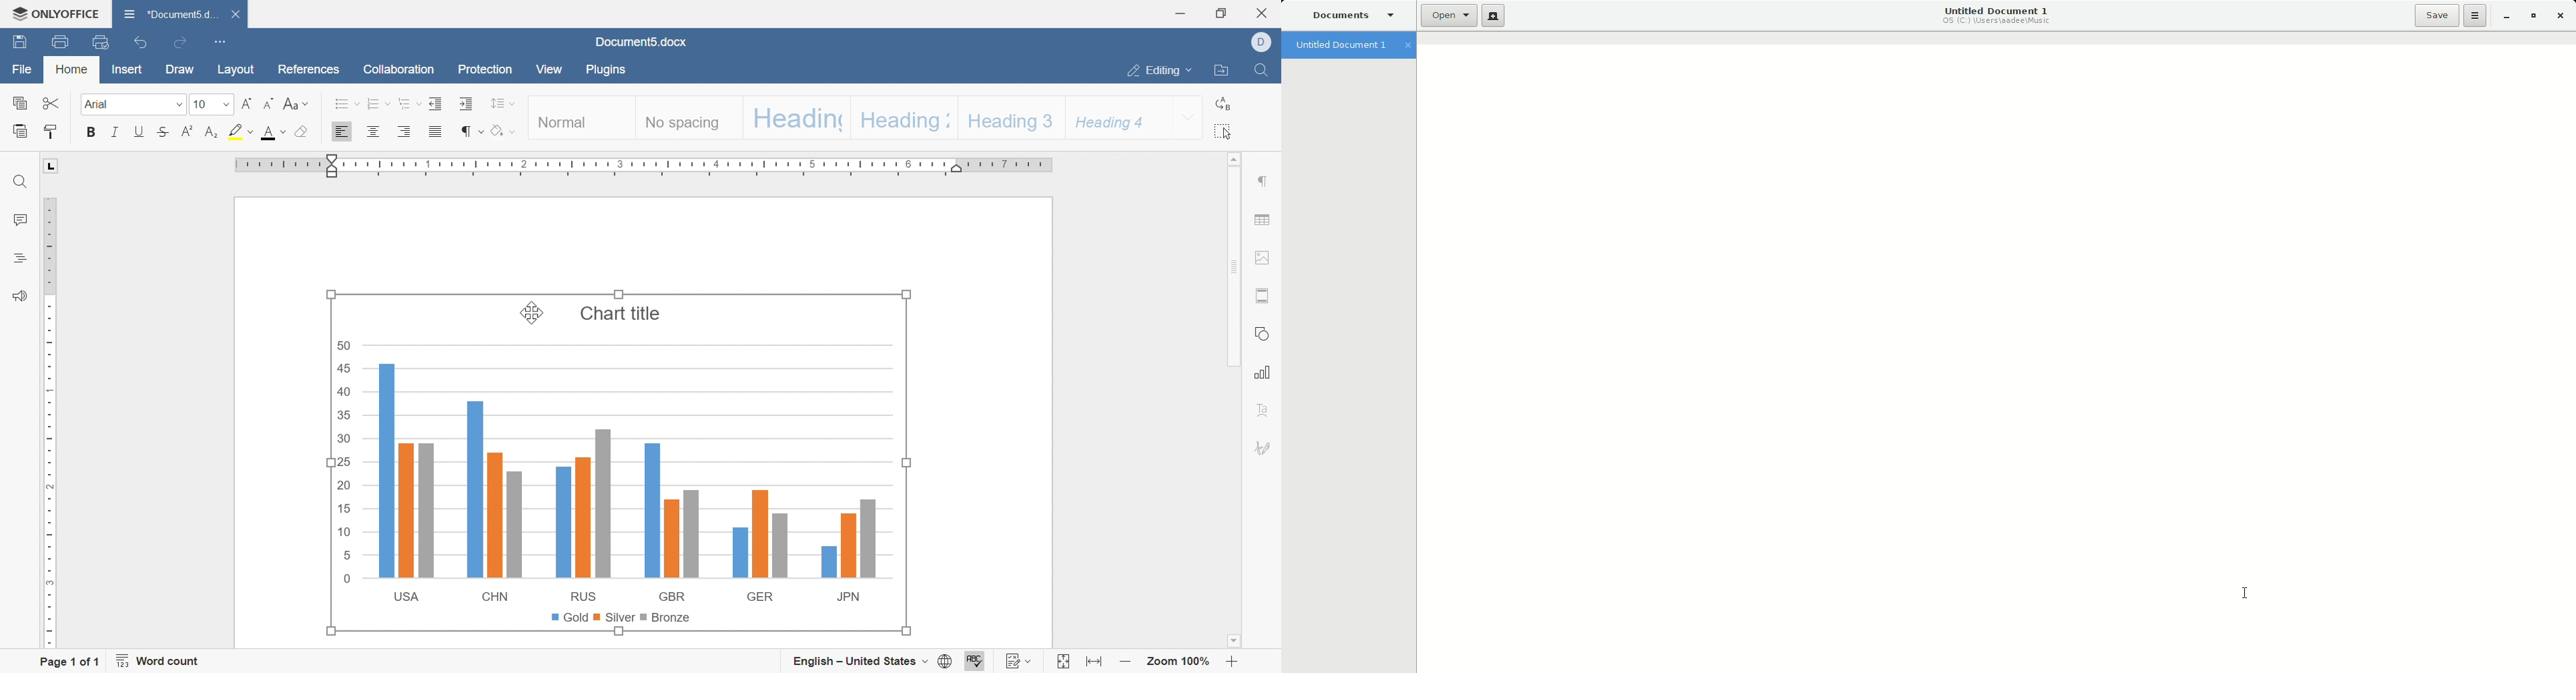 Image resolution: width=2576 pixels, height=700 pixels. I want to click on replace, so click(1226, 104).